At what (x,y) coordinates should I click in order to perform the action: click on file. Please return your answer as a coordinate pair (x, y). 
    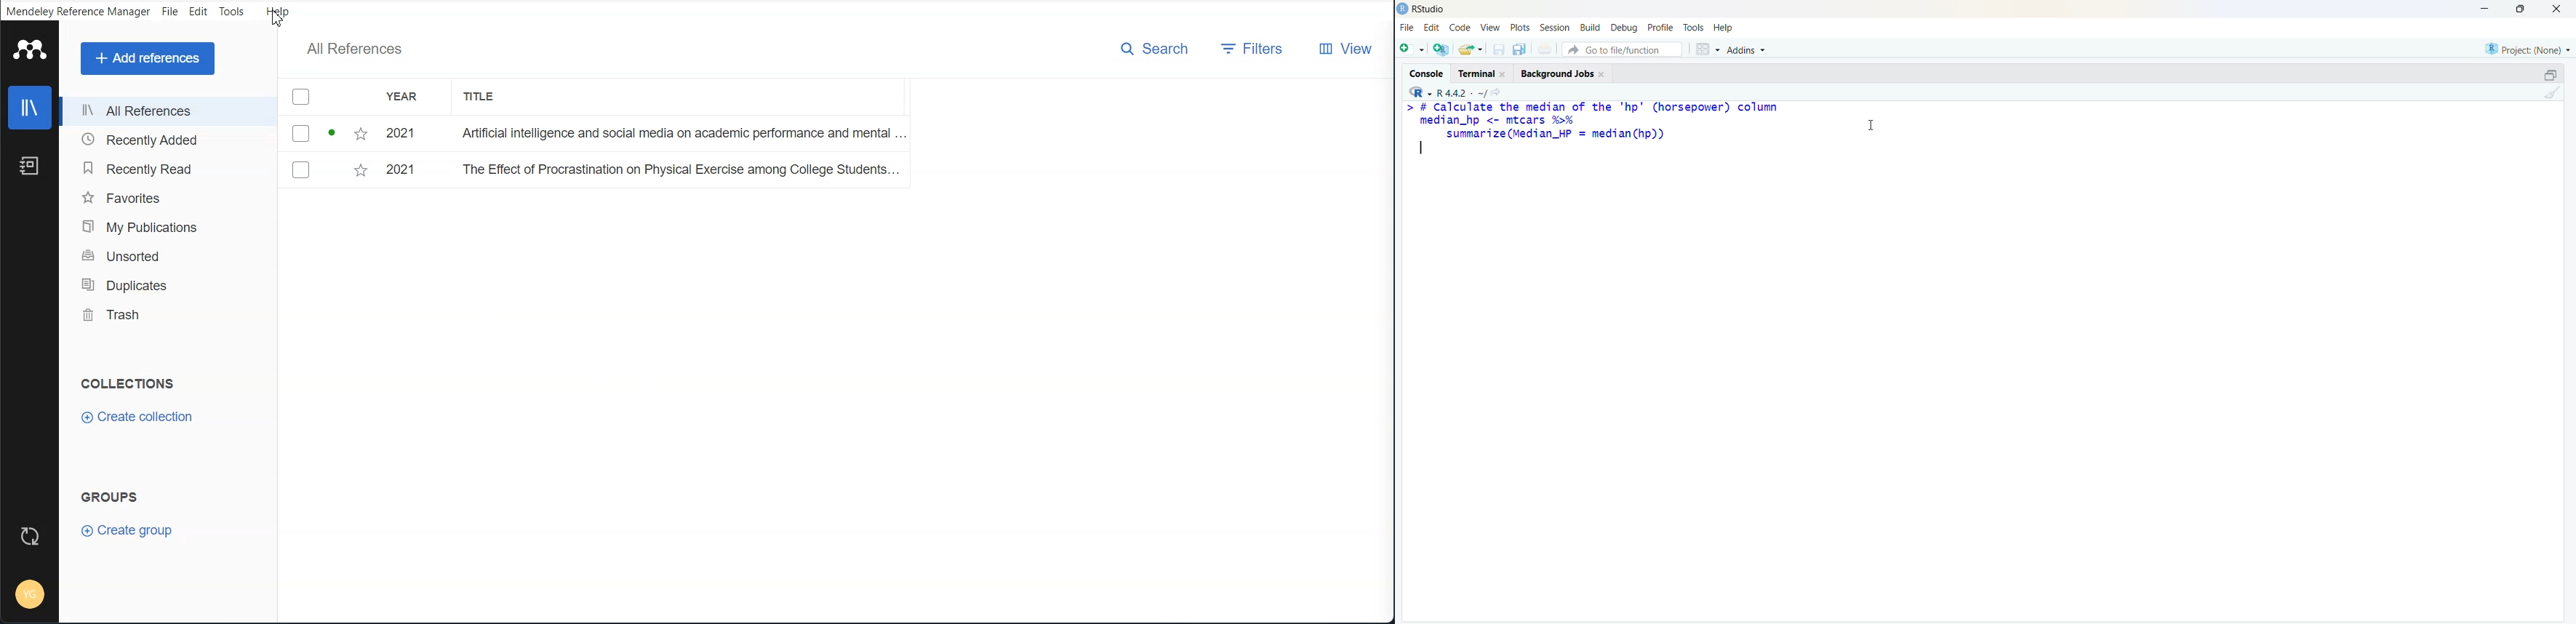
    Looking at the image, I should click on (1407, 26).